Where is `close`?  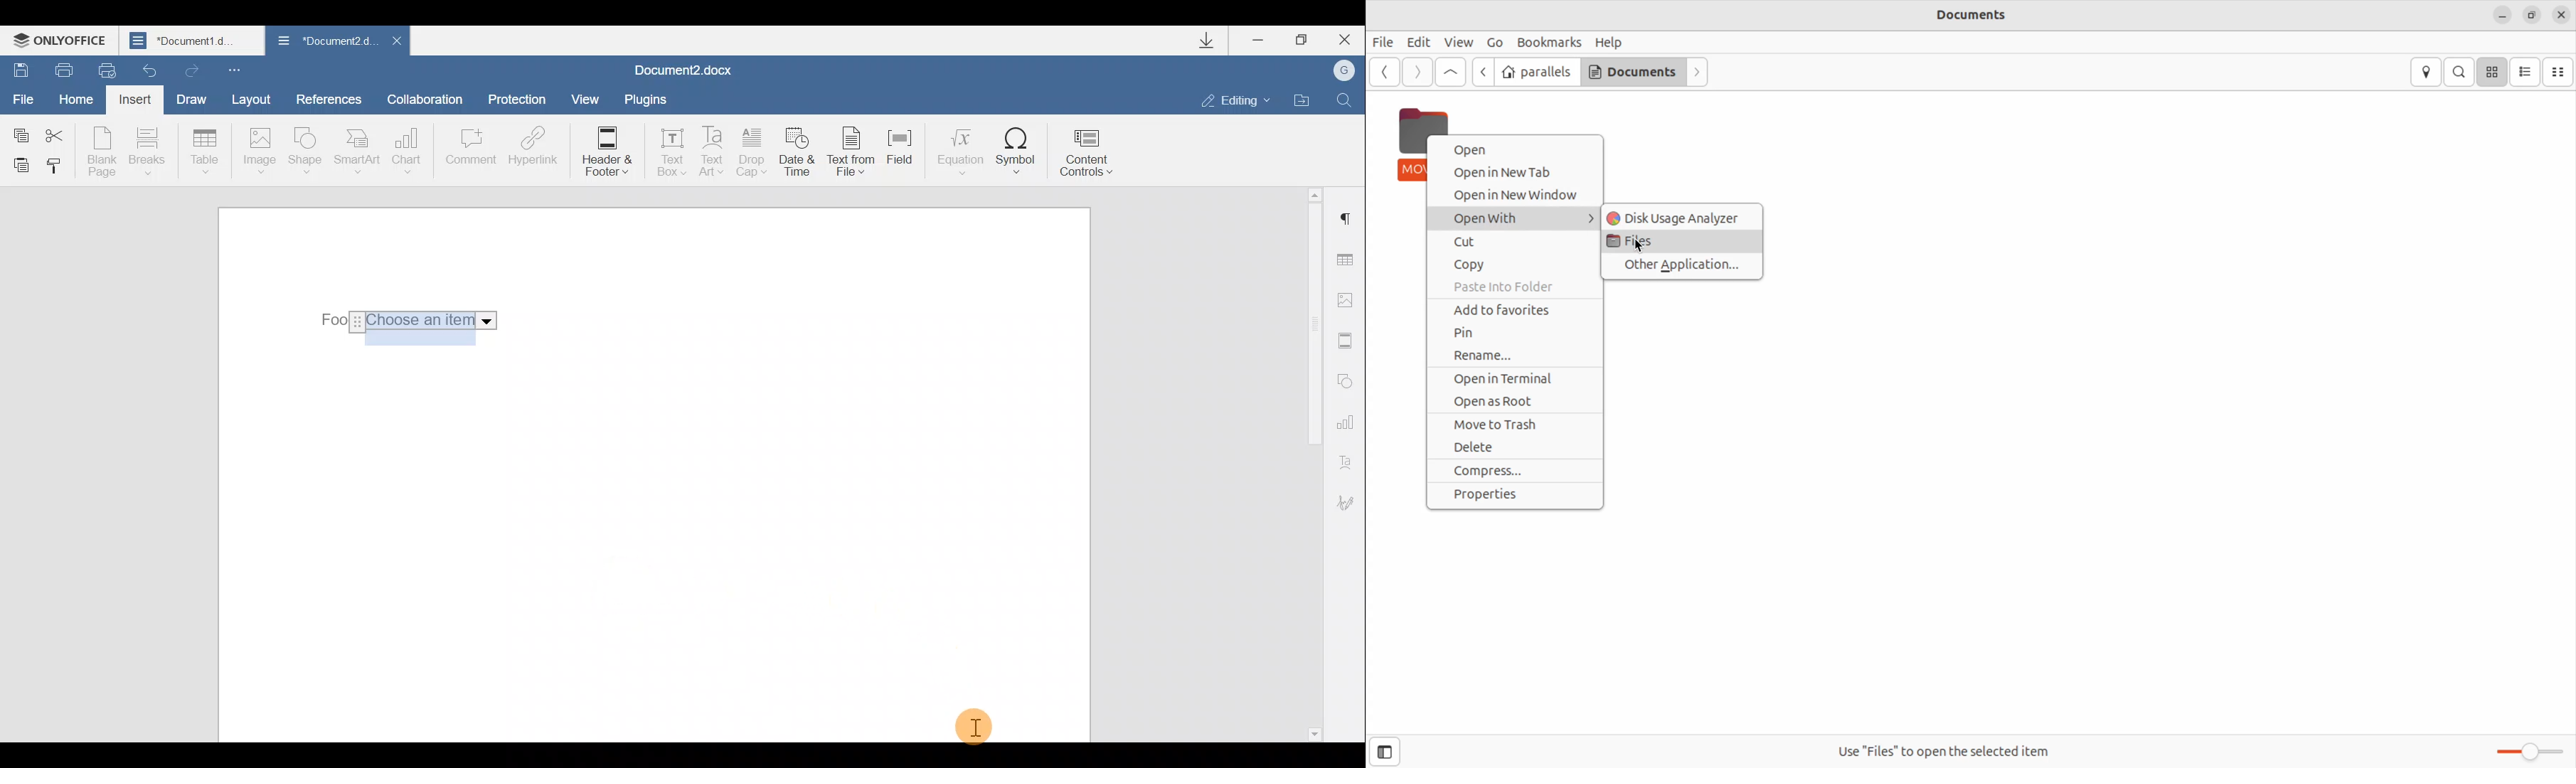 close is located at coordinates (2562, 13).